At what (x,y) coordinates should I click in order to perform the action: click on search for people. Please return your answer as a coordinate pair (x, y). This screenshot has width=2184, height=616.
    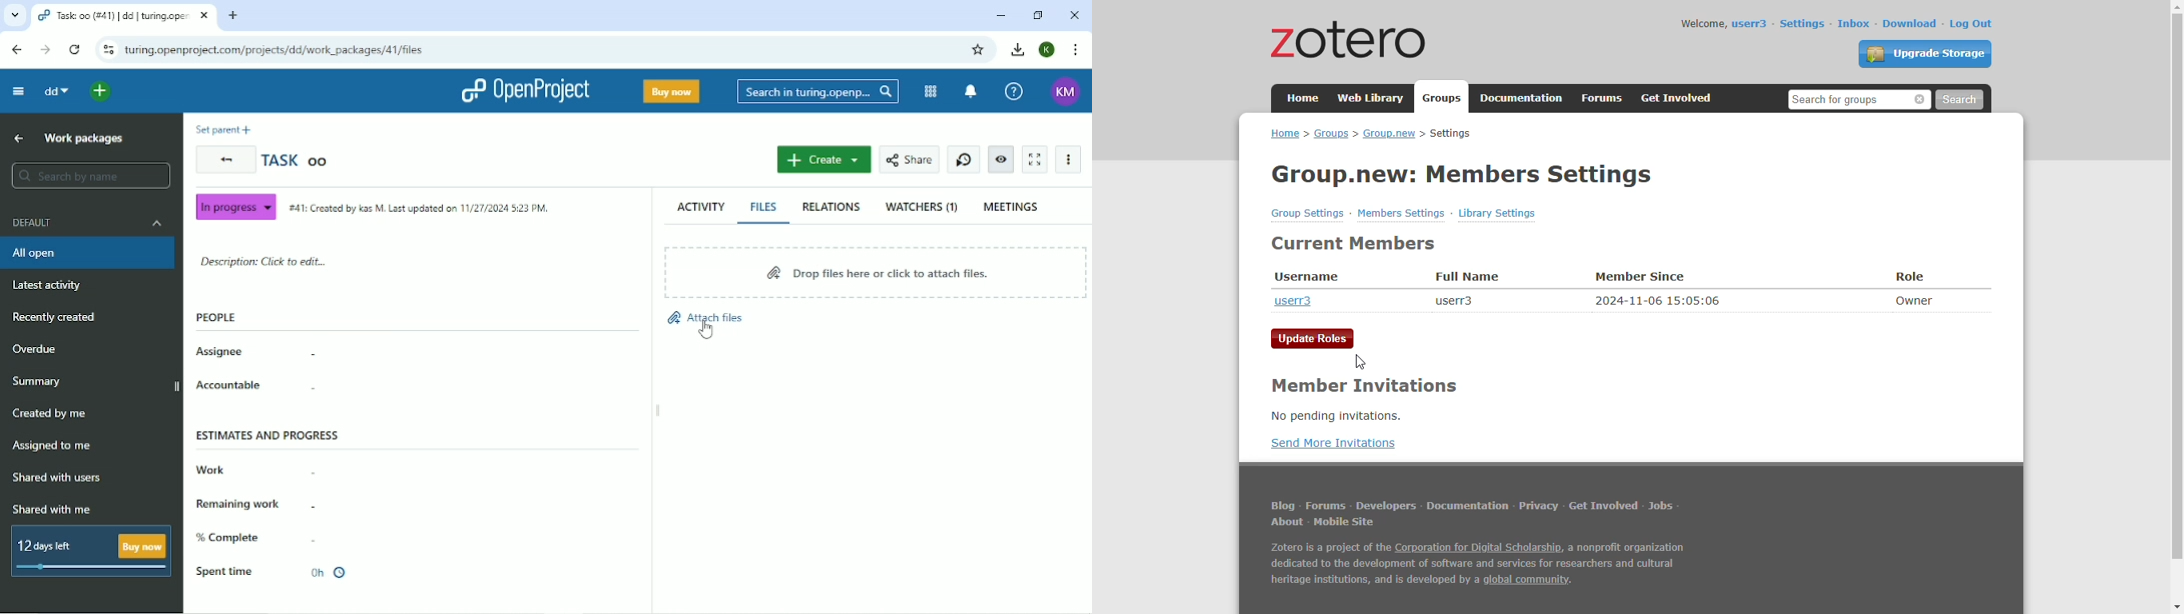
    Looking at the image, I should click on (1860, 99).